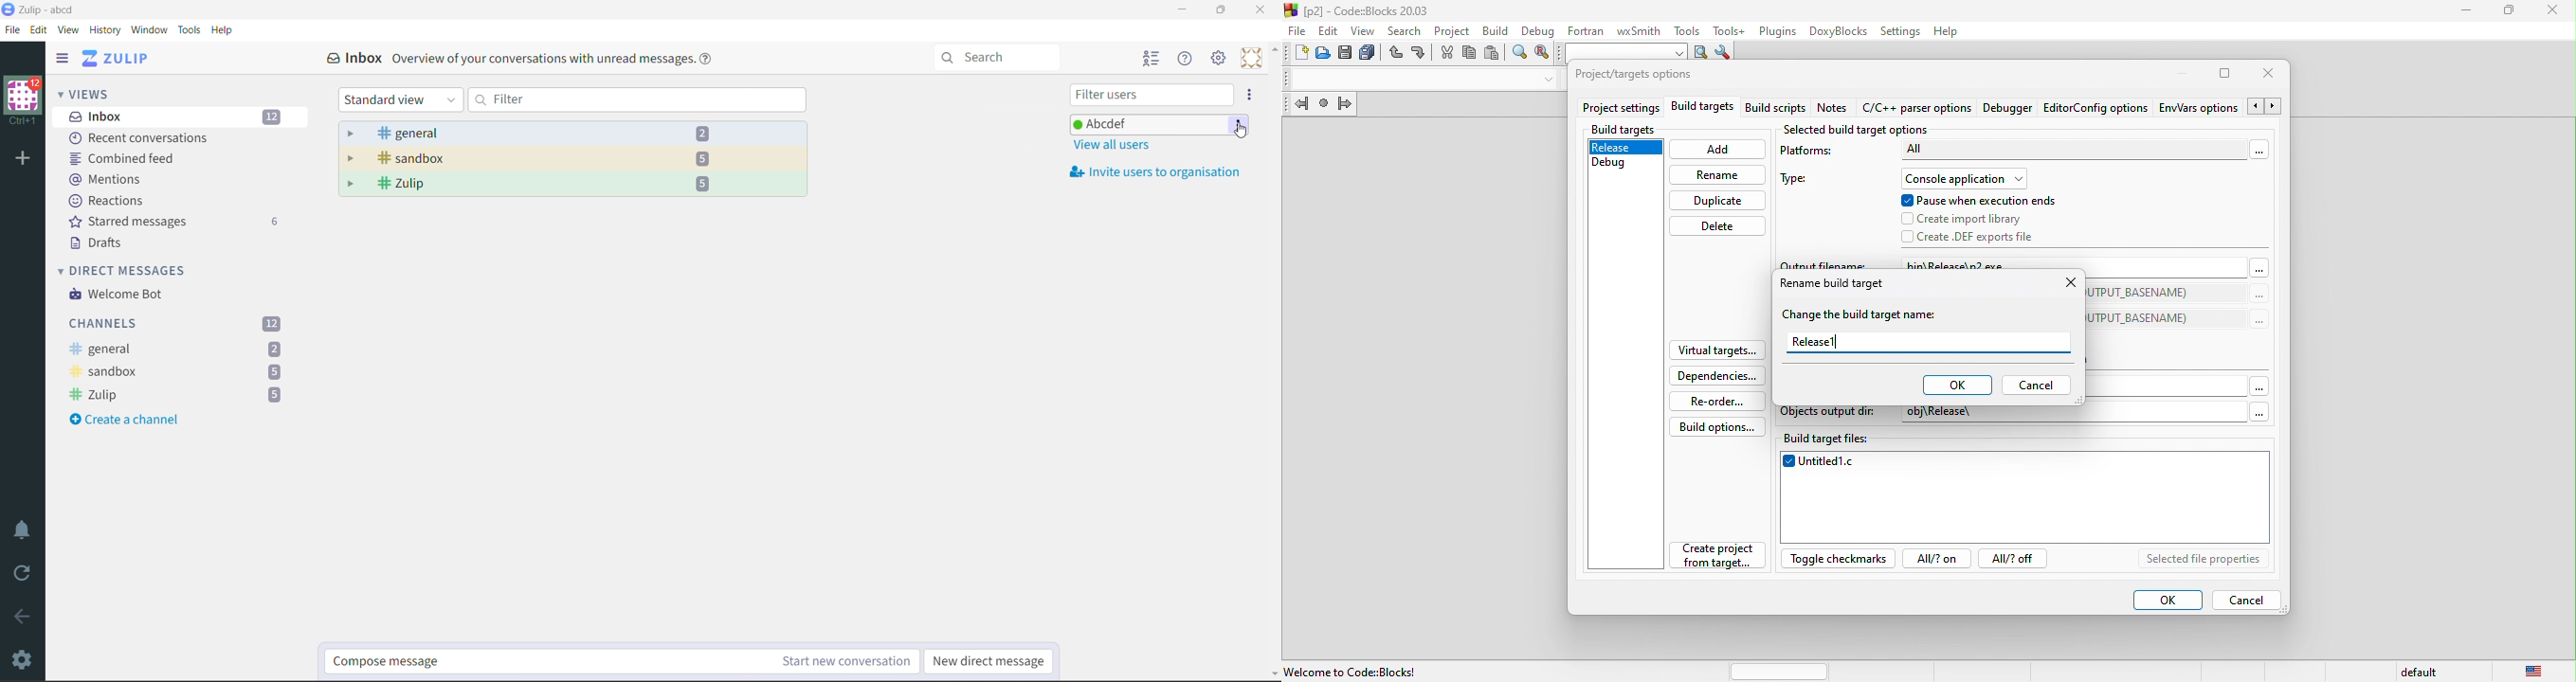 This screenshot has height=700, width=2576. Describe the element at coordinates (25, 530) in the screenshot. I see `Enable Do Not Disturb` at that location.